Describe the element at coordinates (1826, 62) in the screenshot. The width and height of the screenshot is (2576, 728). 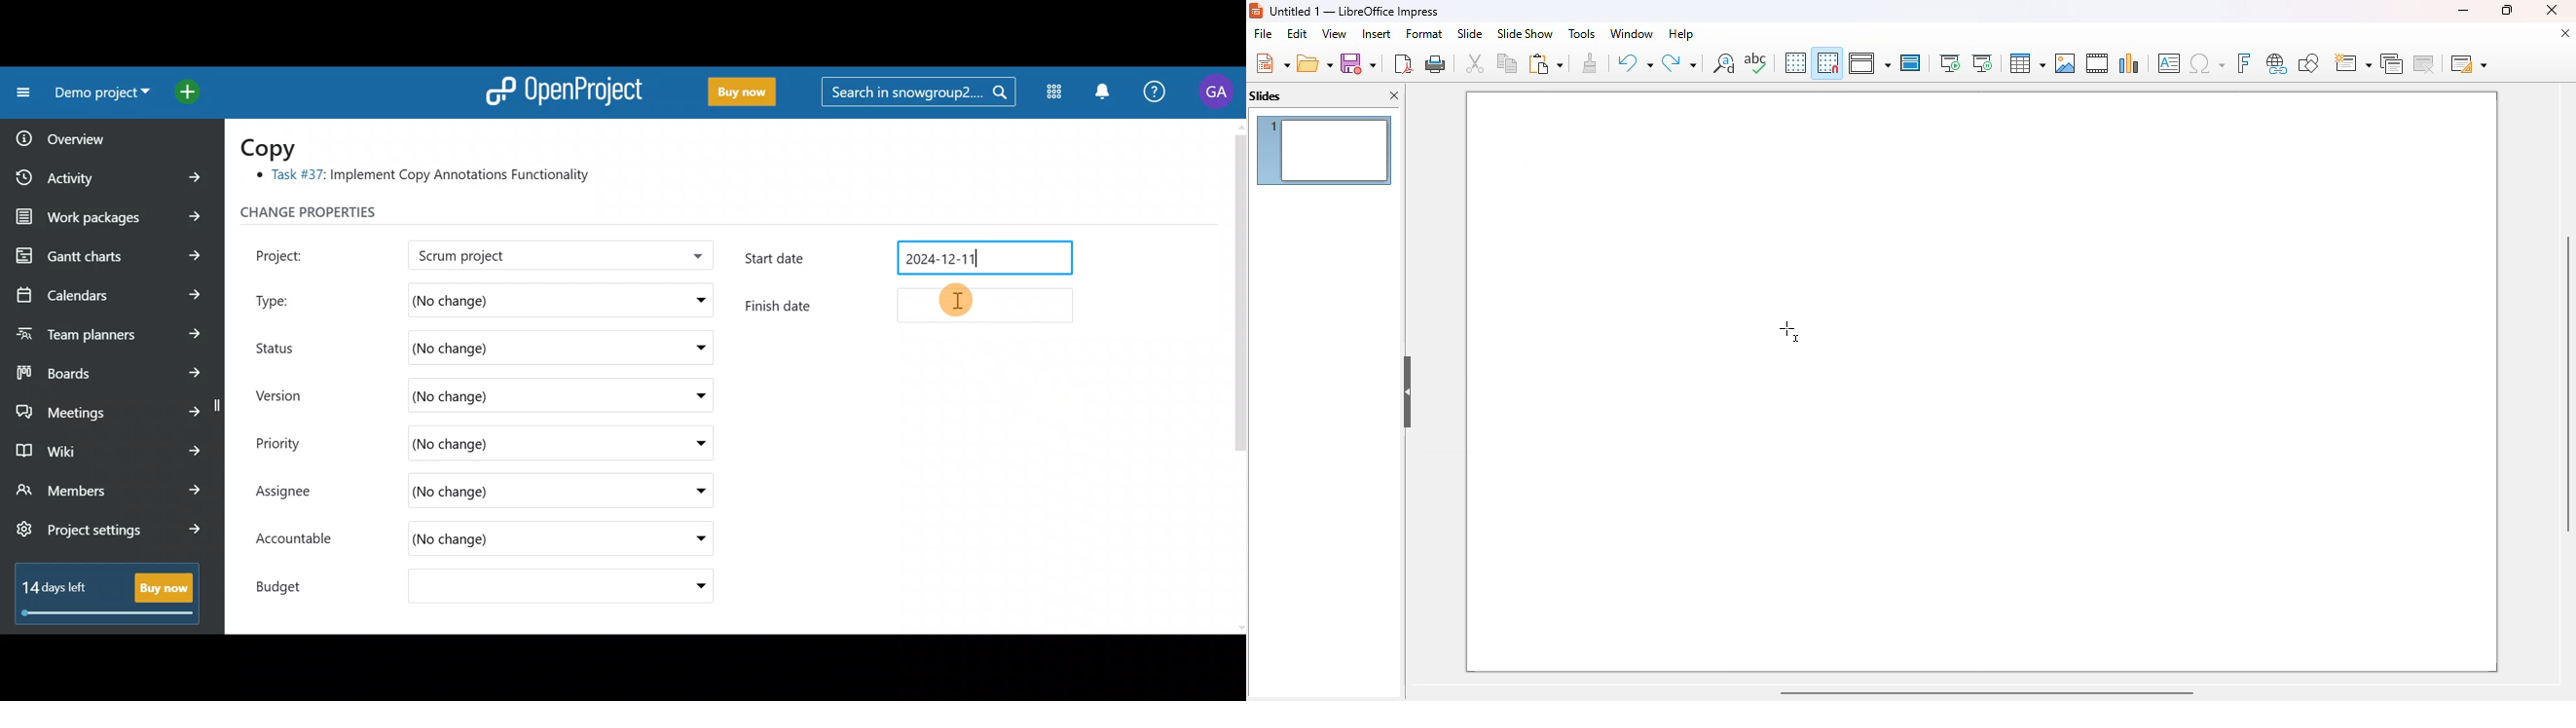
I see `snap to grid` at that location.